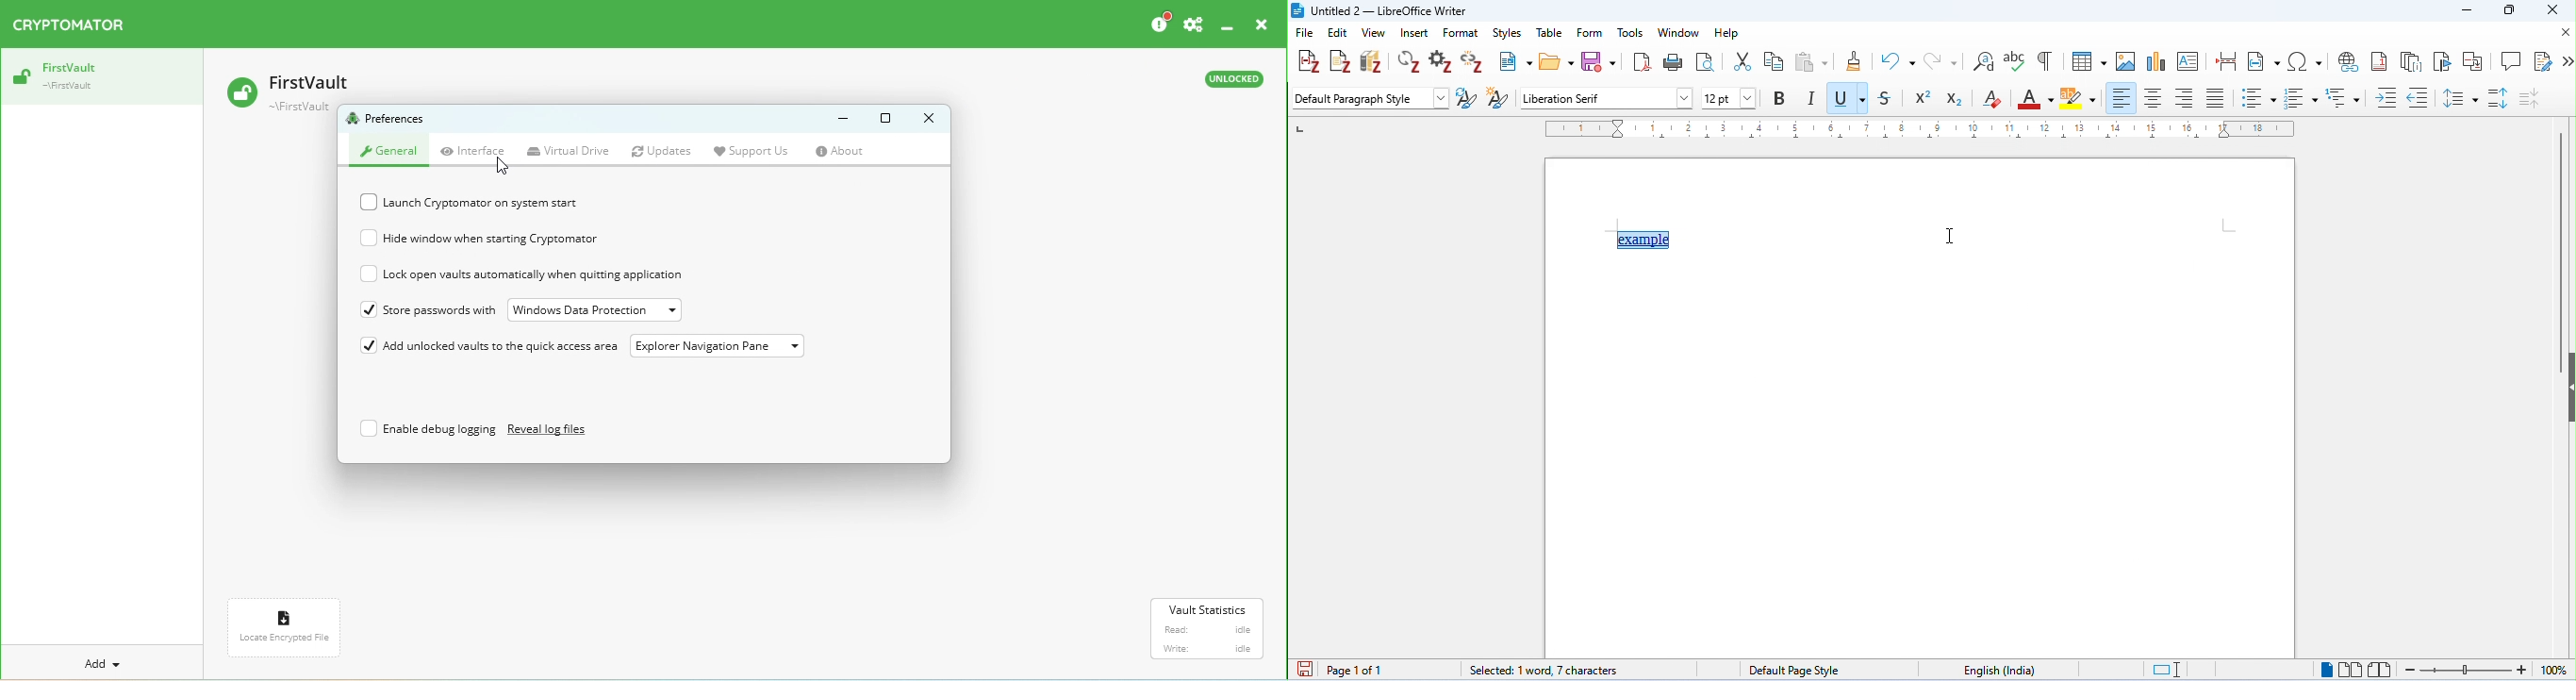 The image size is (2576, 700). I want to click on multilevel list, so click(2345, 99).